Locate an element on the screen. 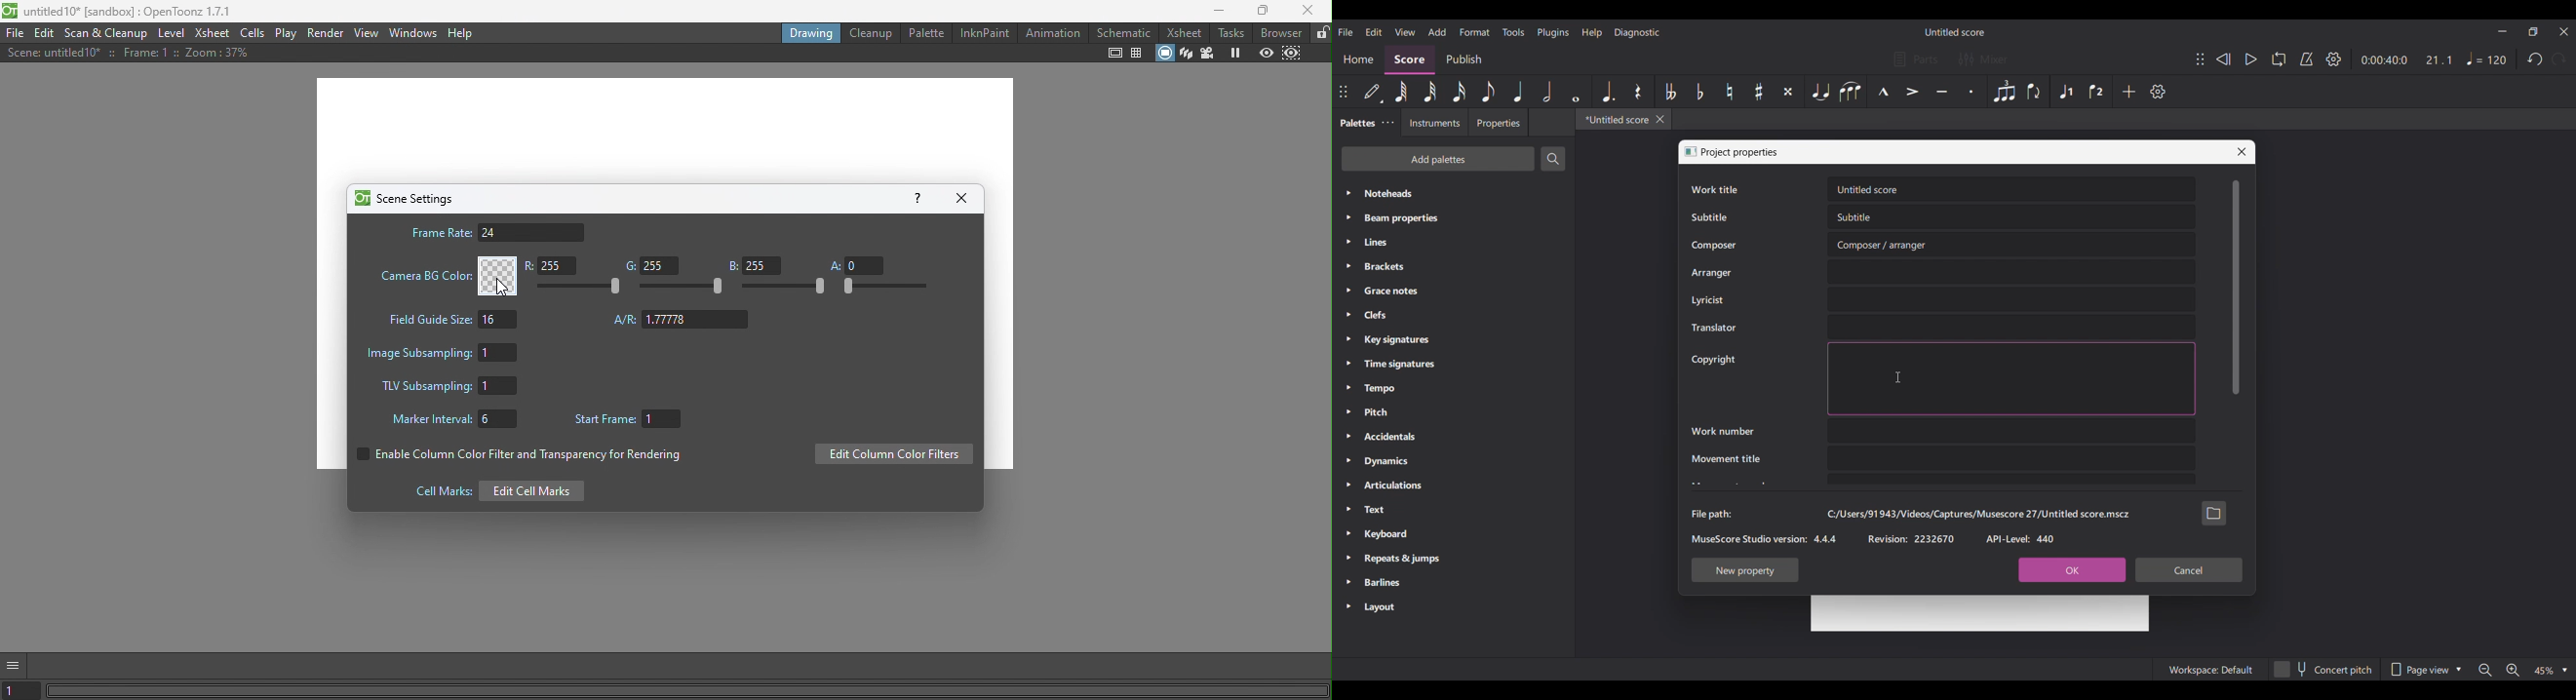 This screenshot has width=2576, height=700. Whole note is located at coordinates (1576, 91).